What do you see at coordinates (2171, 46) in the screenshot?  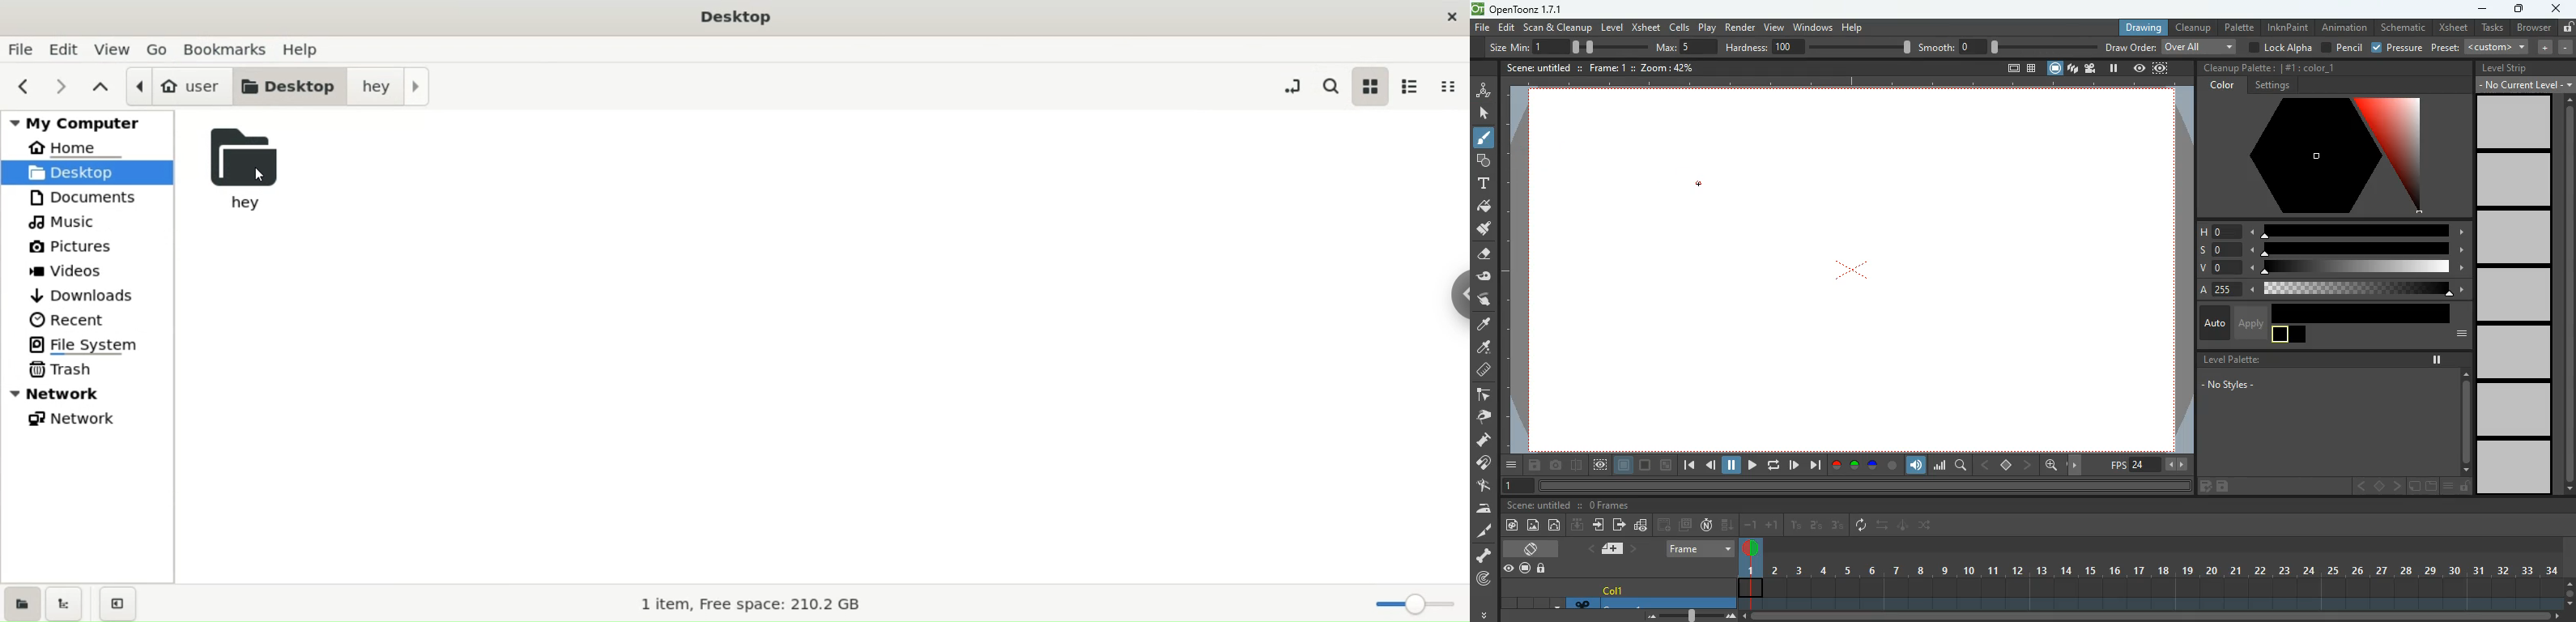 I see `draw order` at bounding box center [2171, 46].